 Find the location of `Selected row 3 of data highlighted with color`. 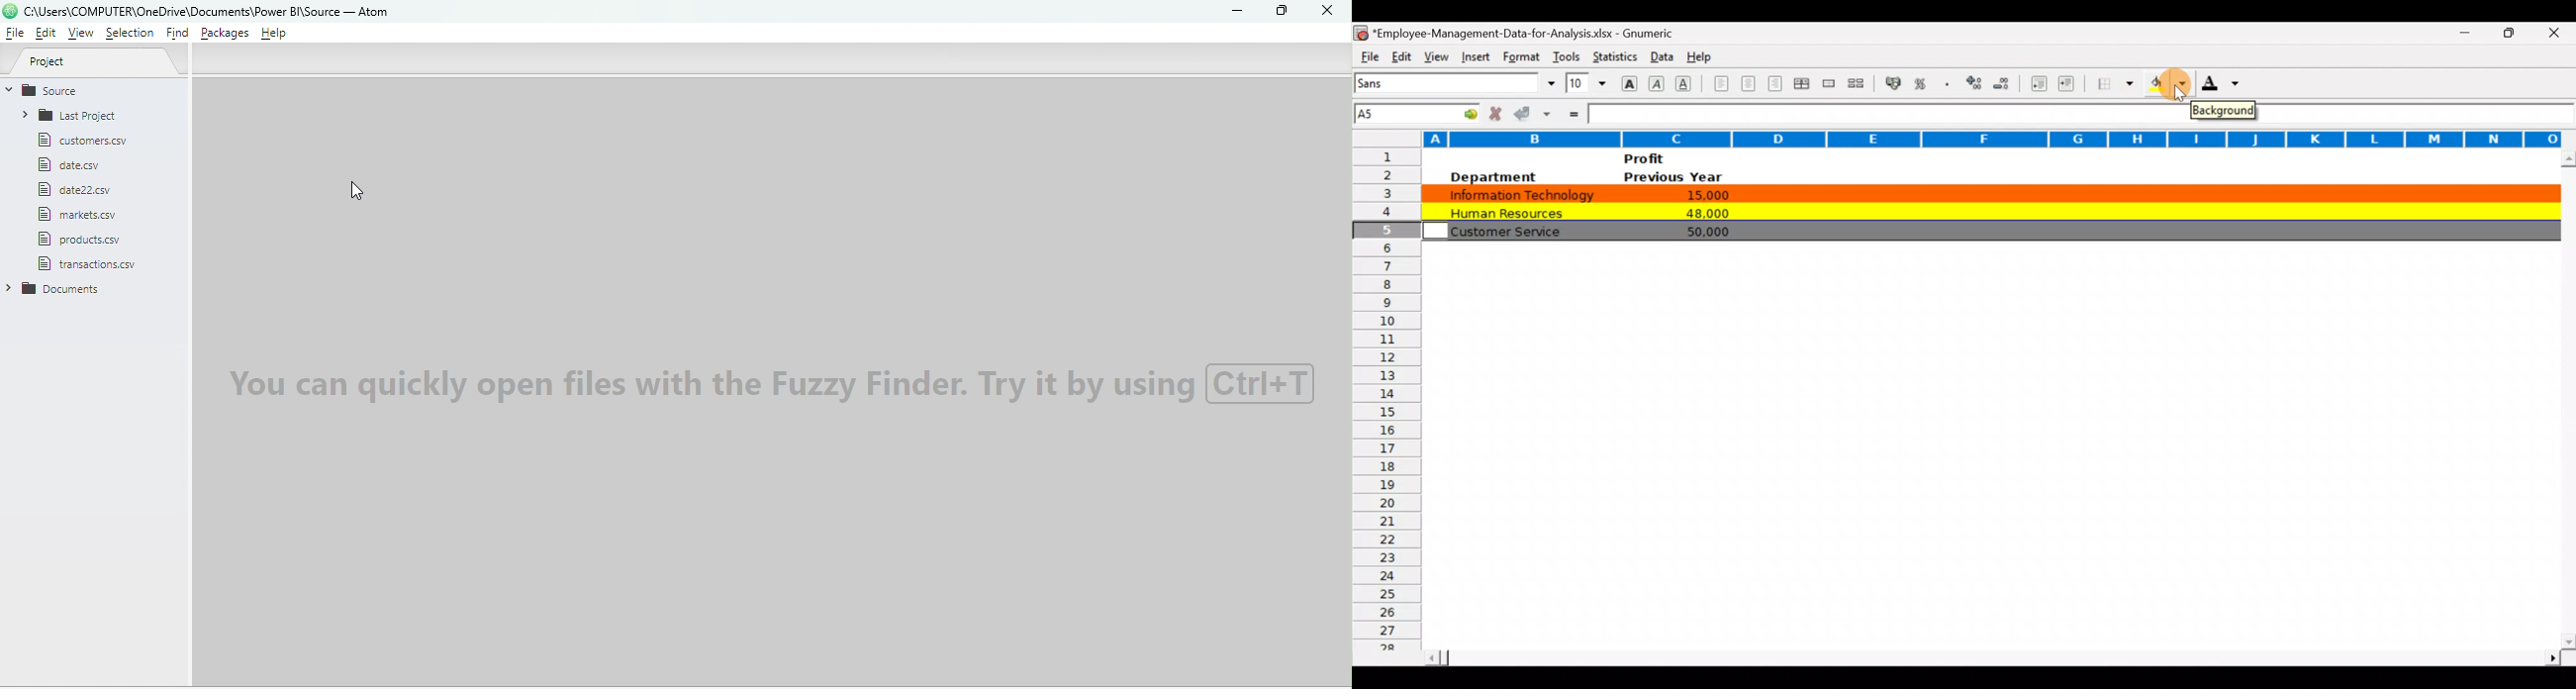

Selected row 3 of data highlighted with color is located at coordinates (1986, 191).